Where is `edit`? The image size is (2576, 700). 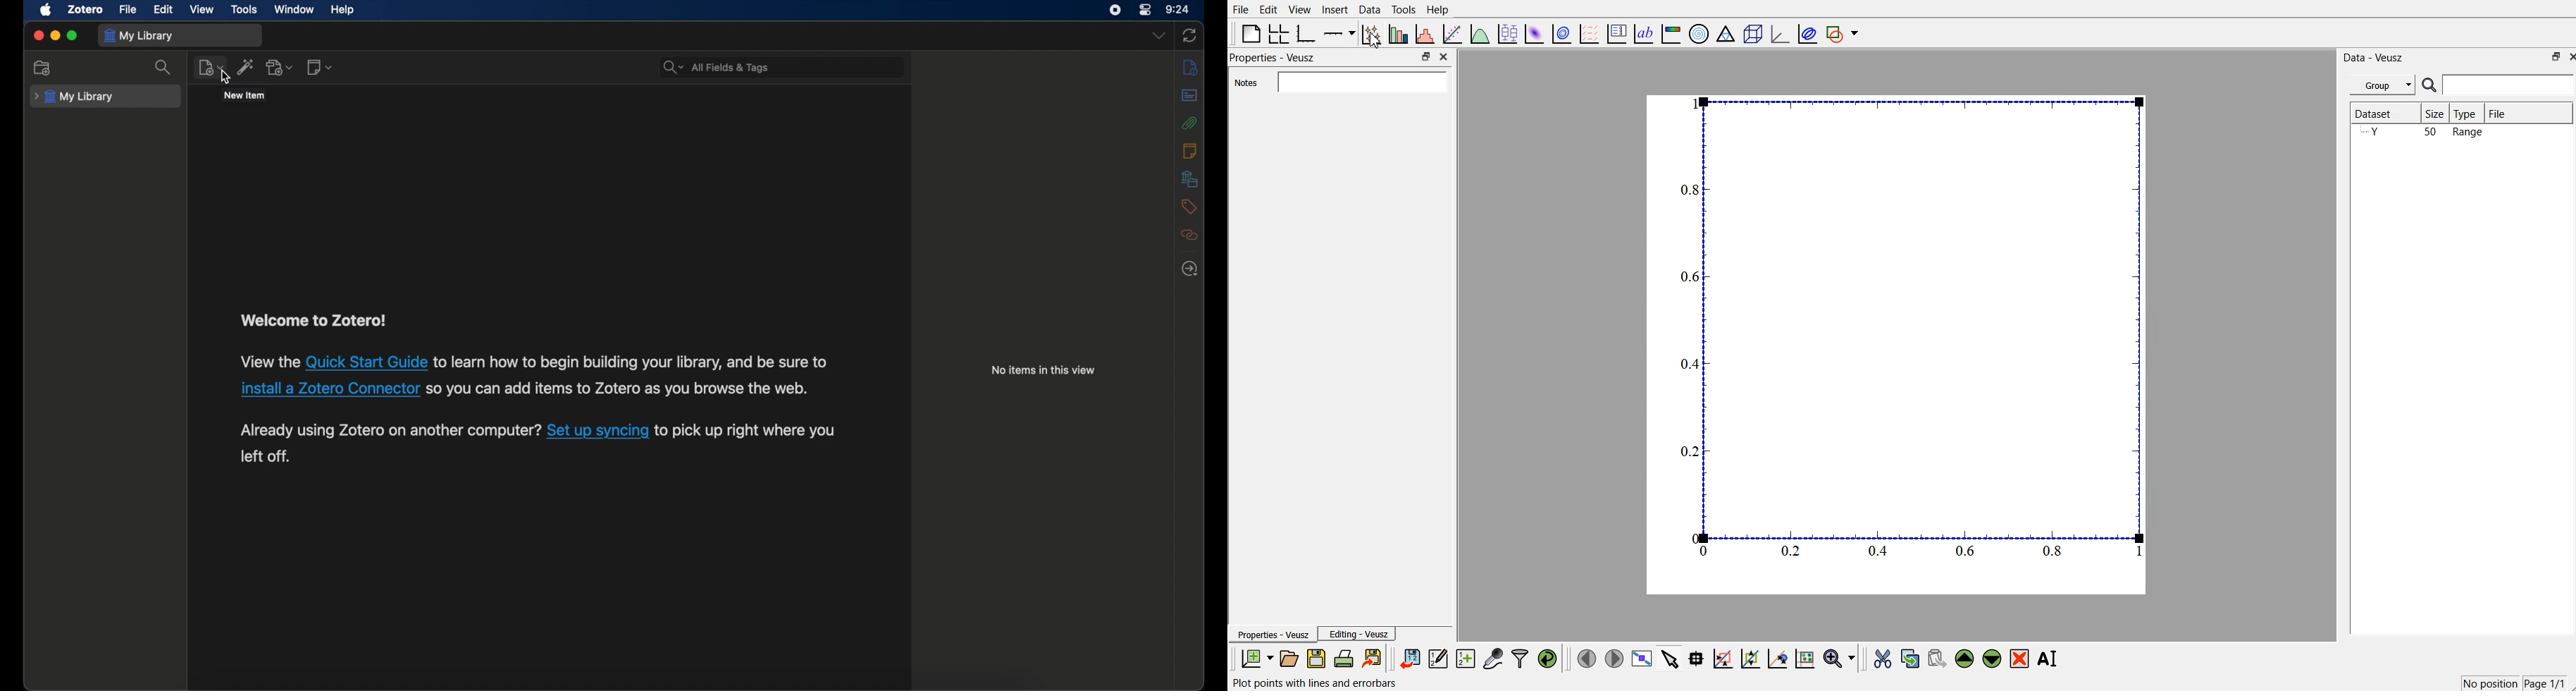 edit is located at coordinates (164, 10).